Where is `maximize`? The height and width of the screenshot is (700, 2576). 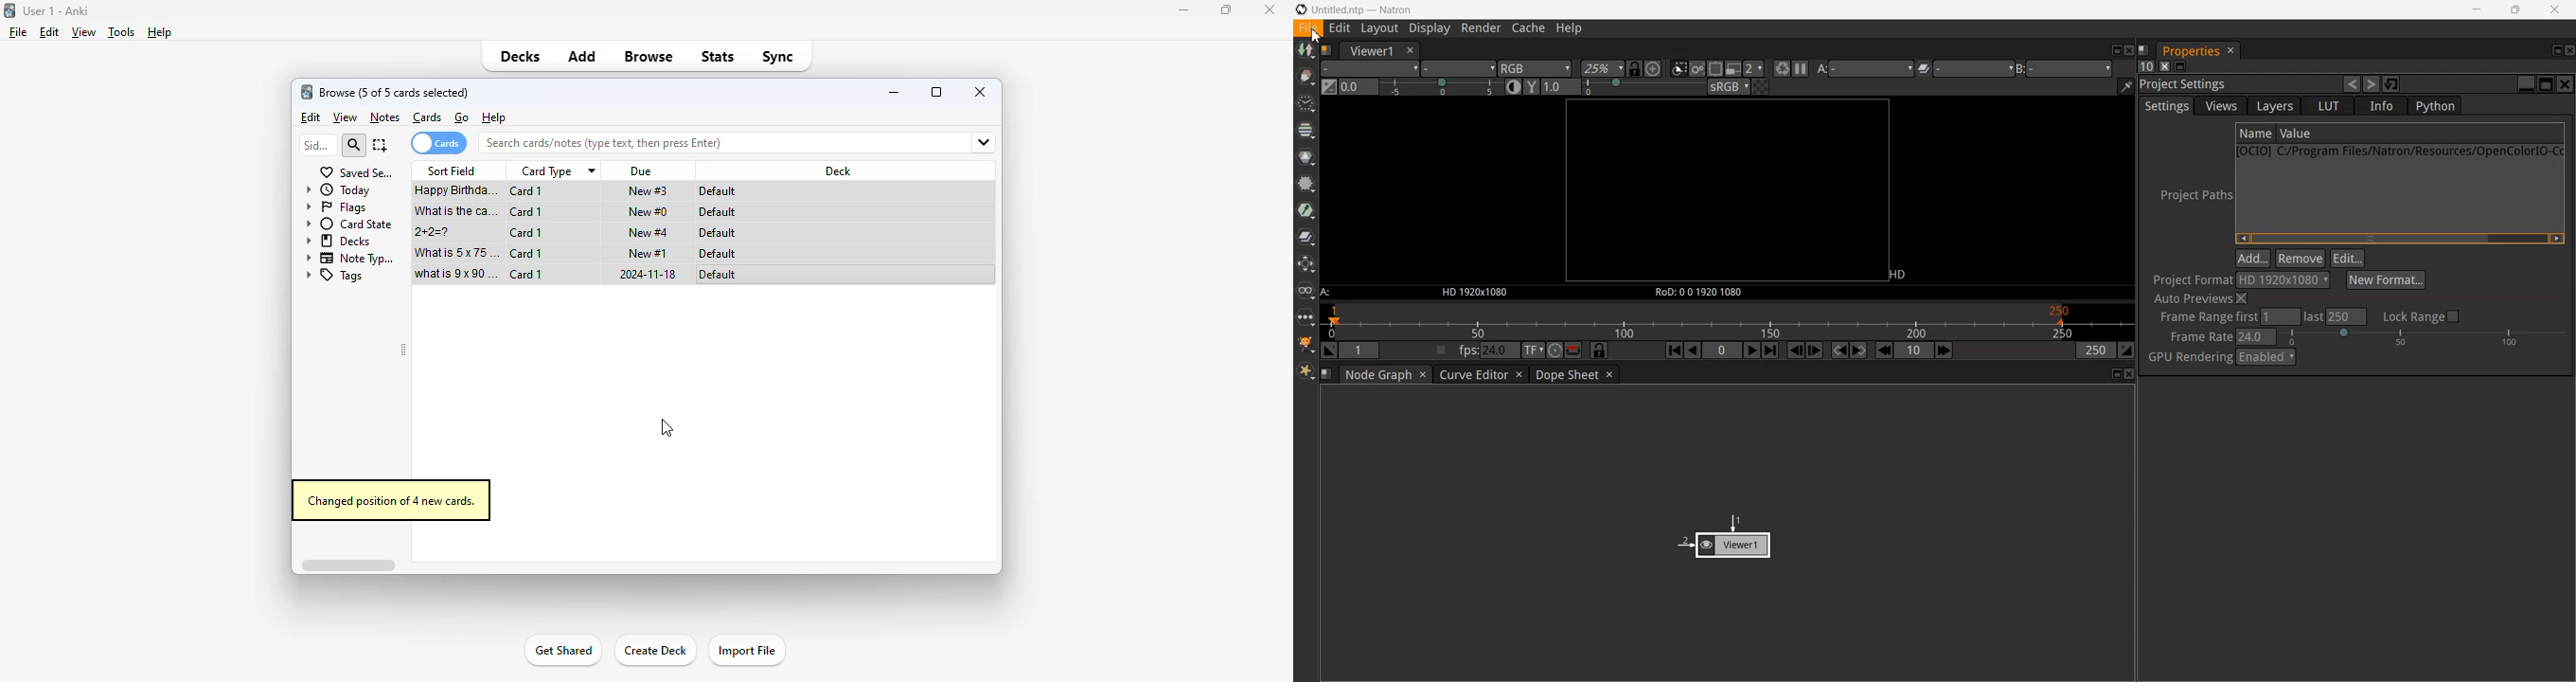
maximize is located at coordinates (1225, 10).